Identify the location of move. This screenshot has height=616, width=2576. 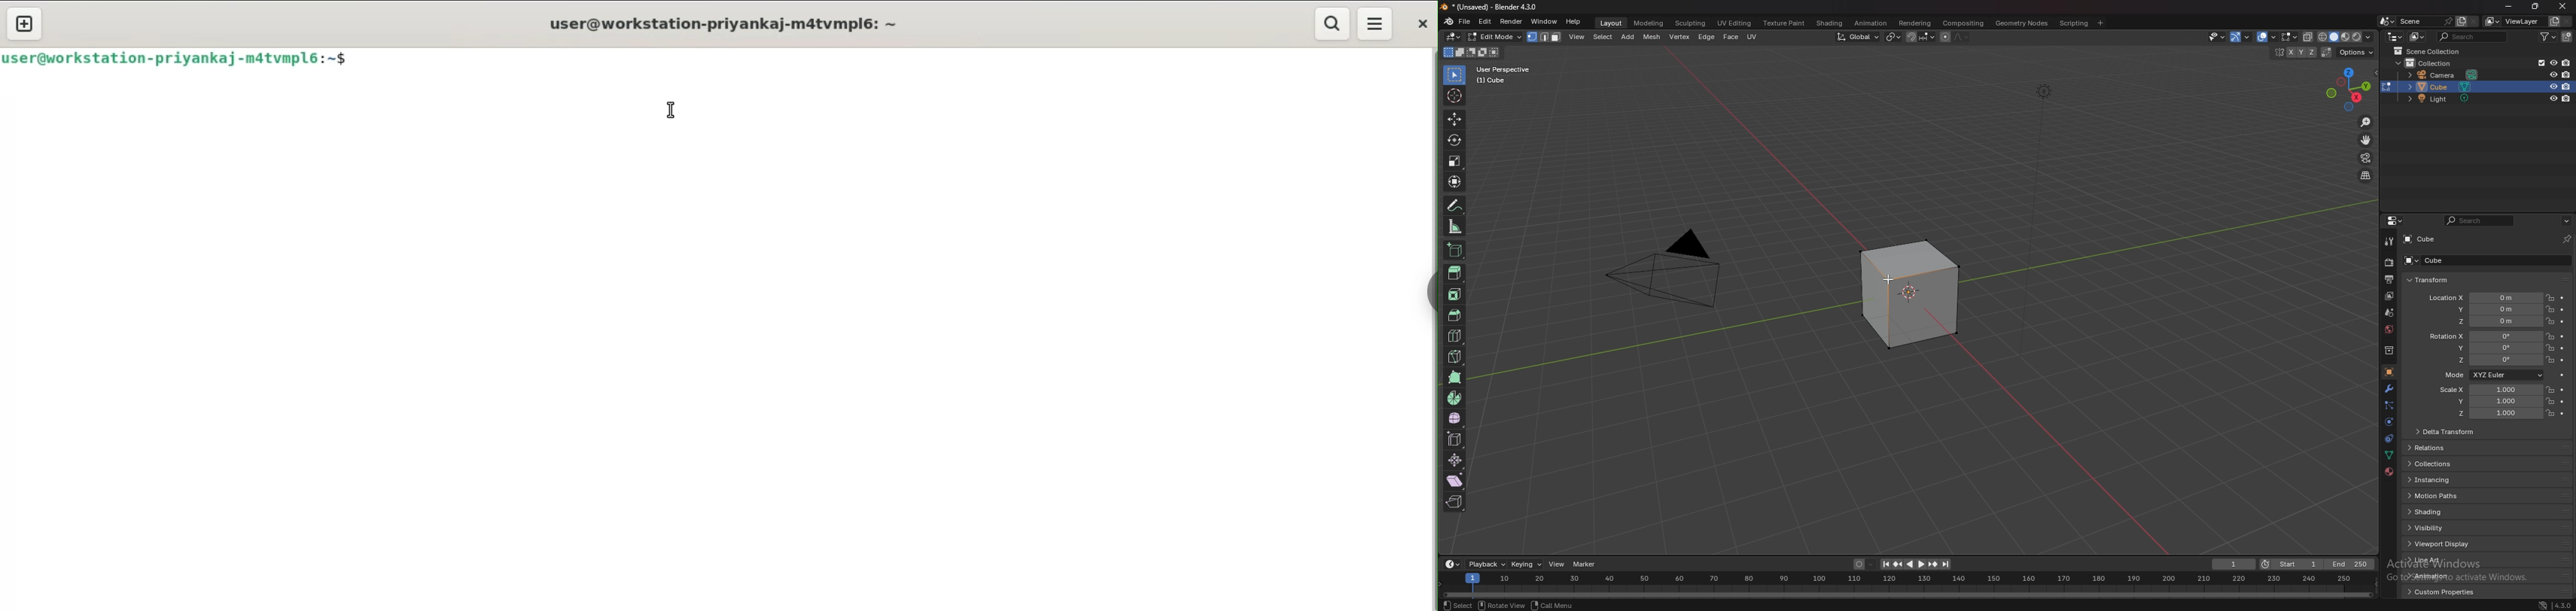
(1455, 120).